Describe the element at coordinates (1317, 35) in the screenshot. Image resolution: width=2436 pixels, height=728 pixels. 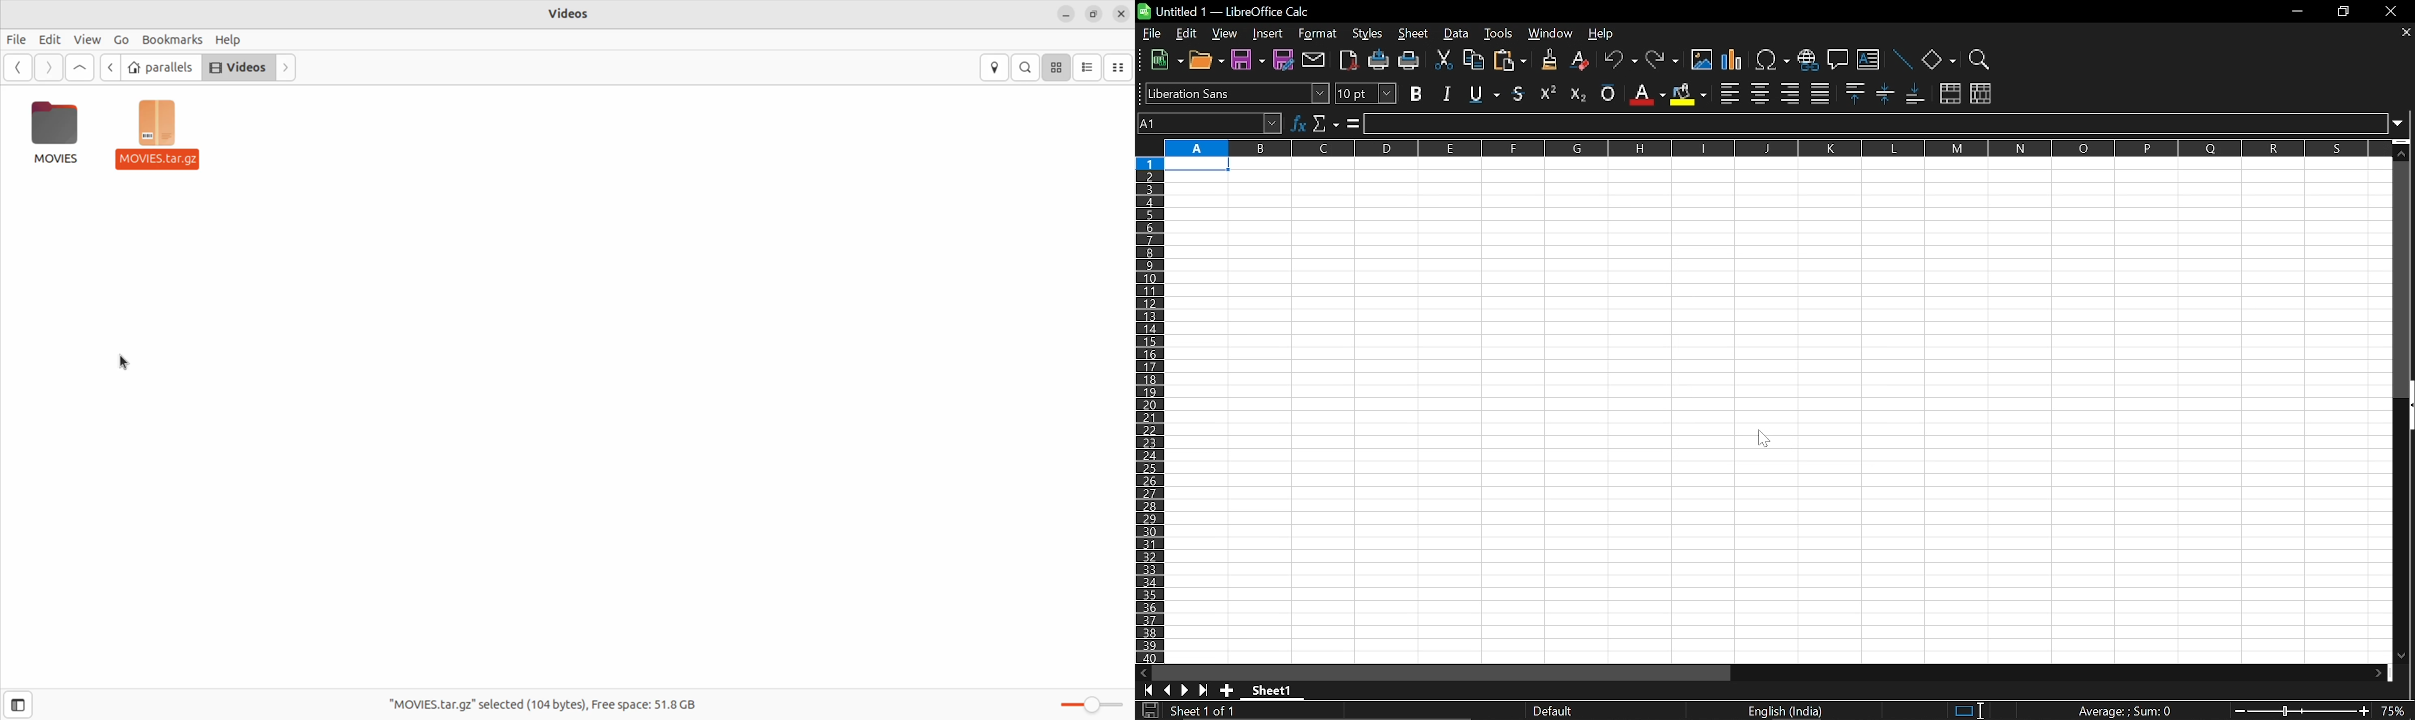
I see `format` at that location.